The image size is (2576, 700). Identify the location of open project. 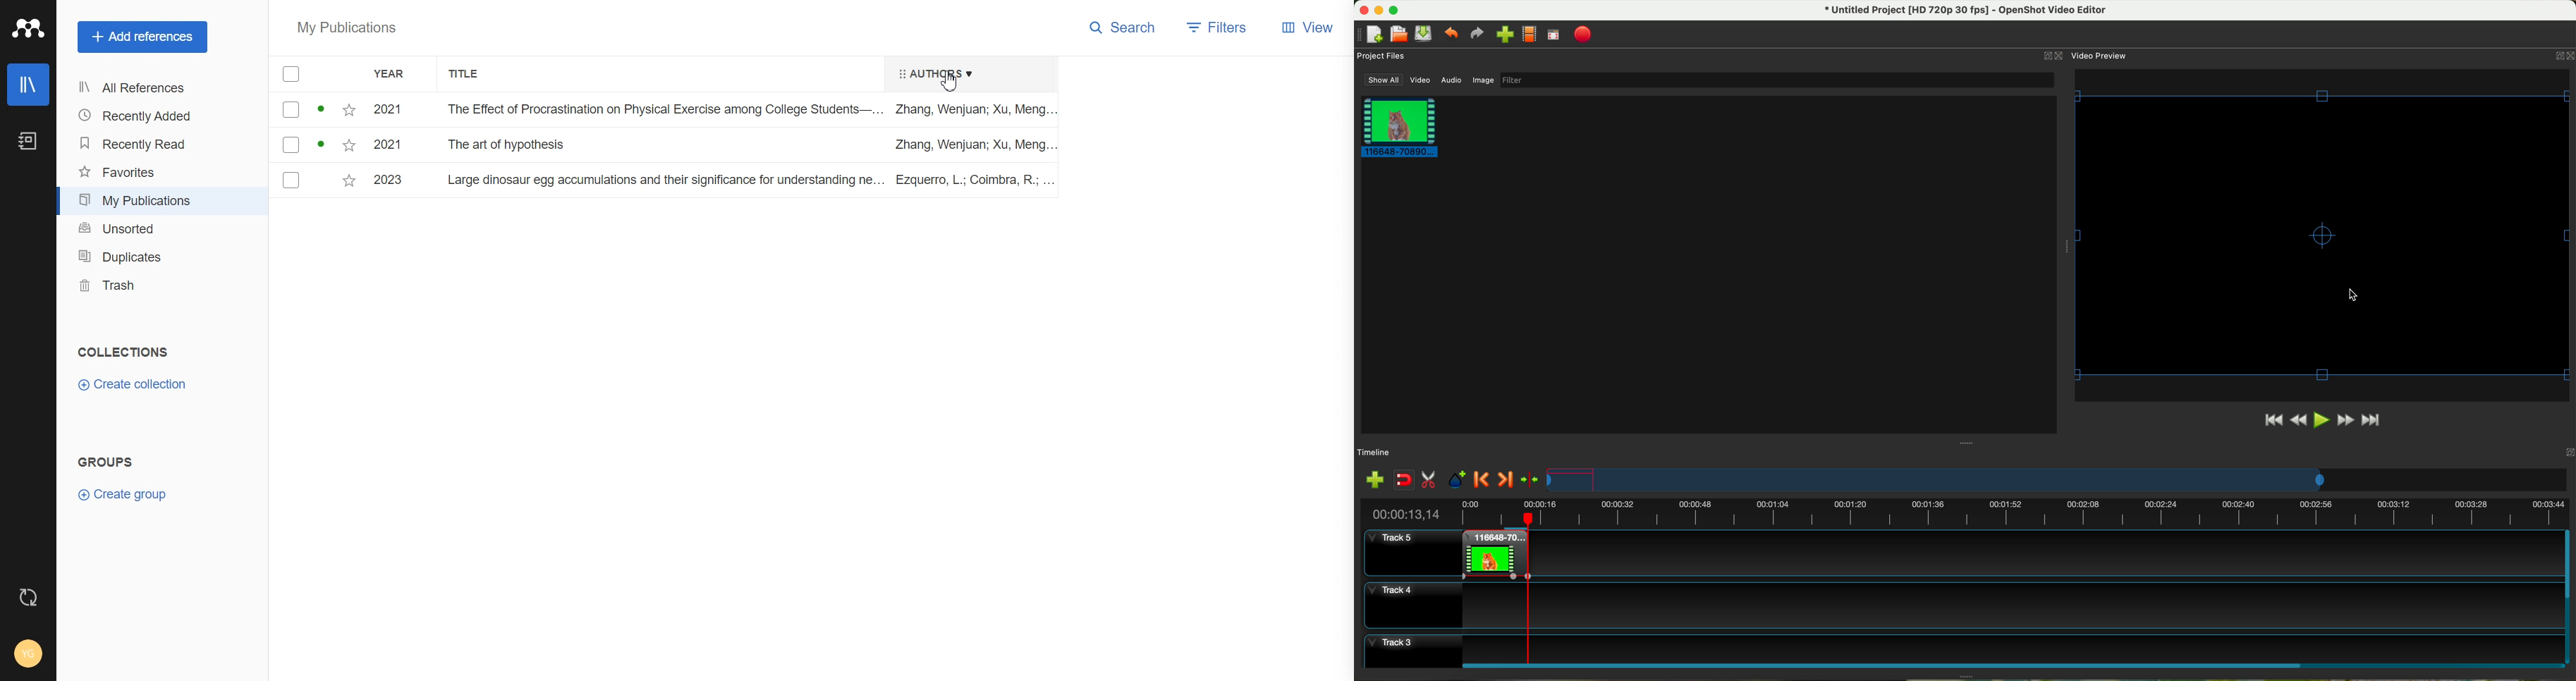
(1400, 34).